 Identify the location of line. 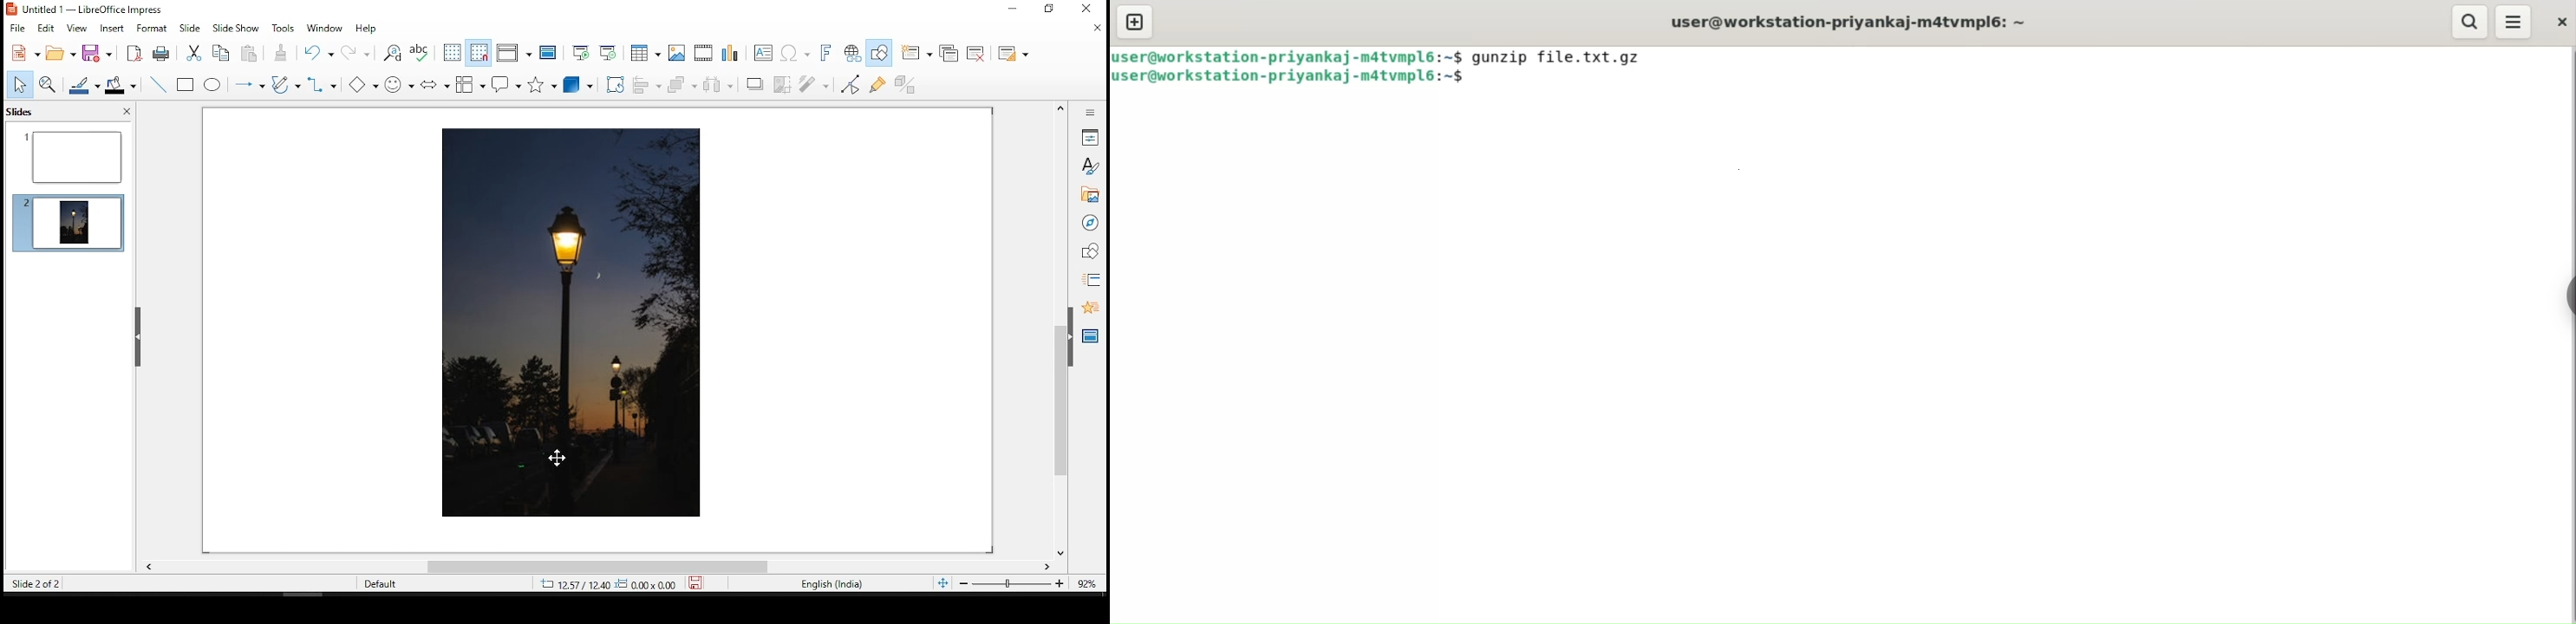
(159, 83).